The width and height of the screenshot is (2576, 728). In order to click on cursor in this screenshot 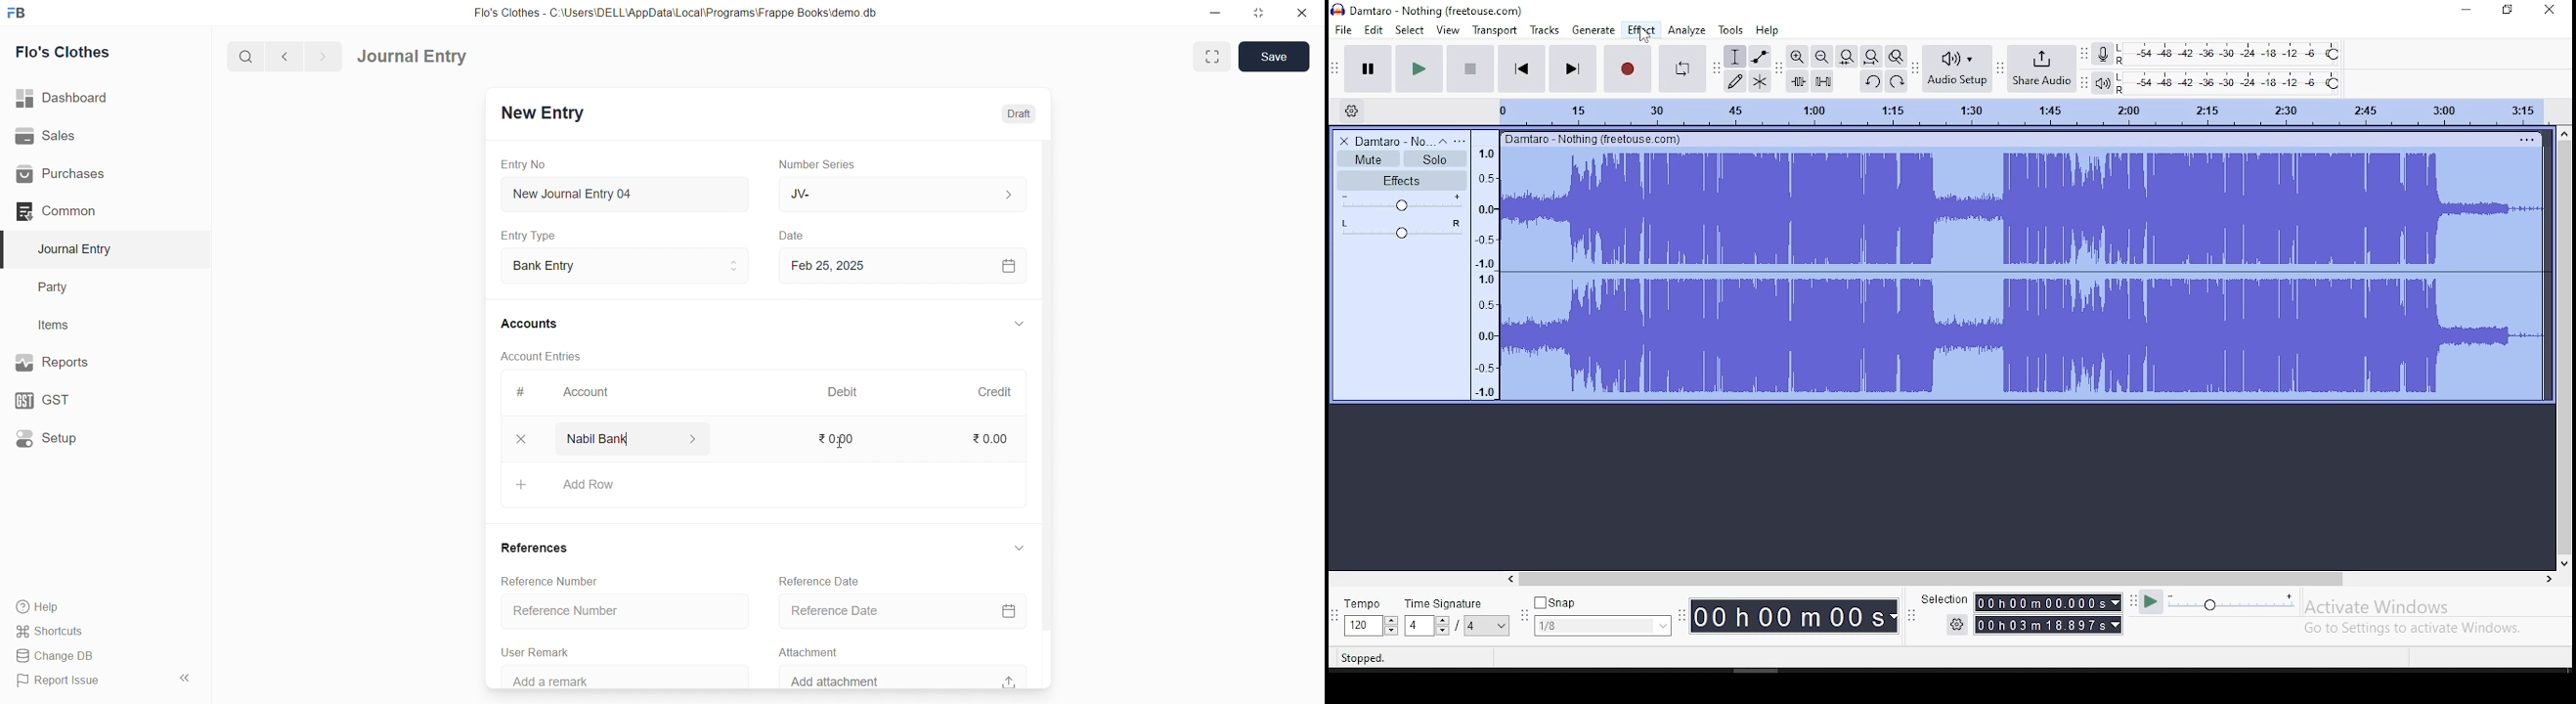, I will do `click(840, 442)`.